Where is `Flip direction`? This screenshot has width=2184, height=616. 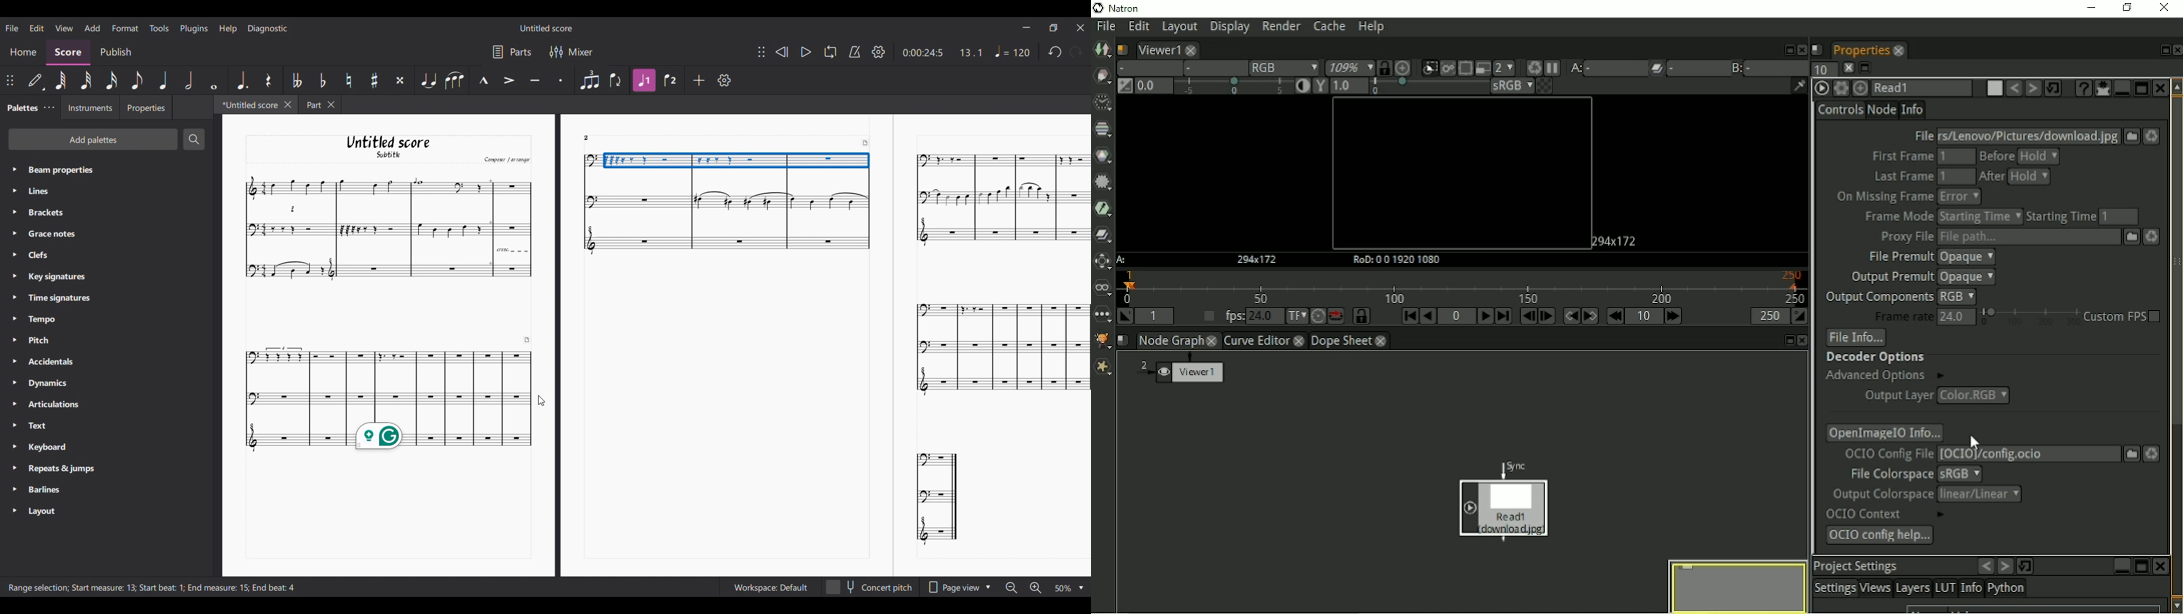 Flip direction is located at coordinates (616, 80).